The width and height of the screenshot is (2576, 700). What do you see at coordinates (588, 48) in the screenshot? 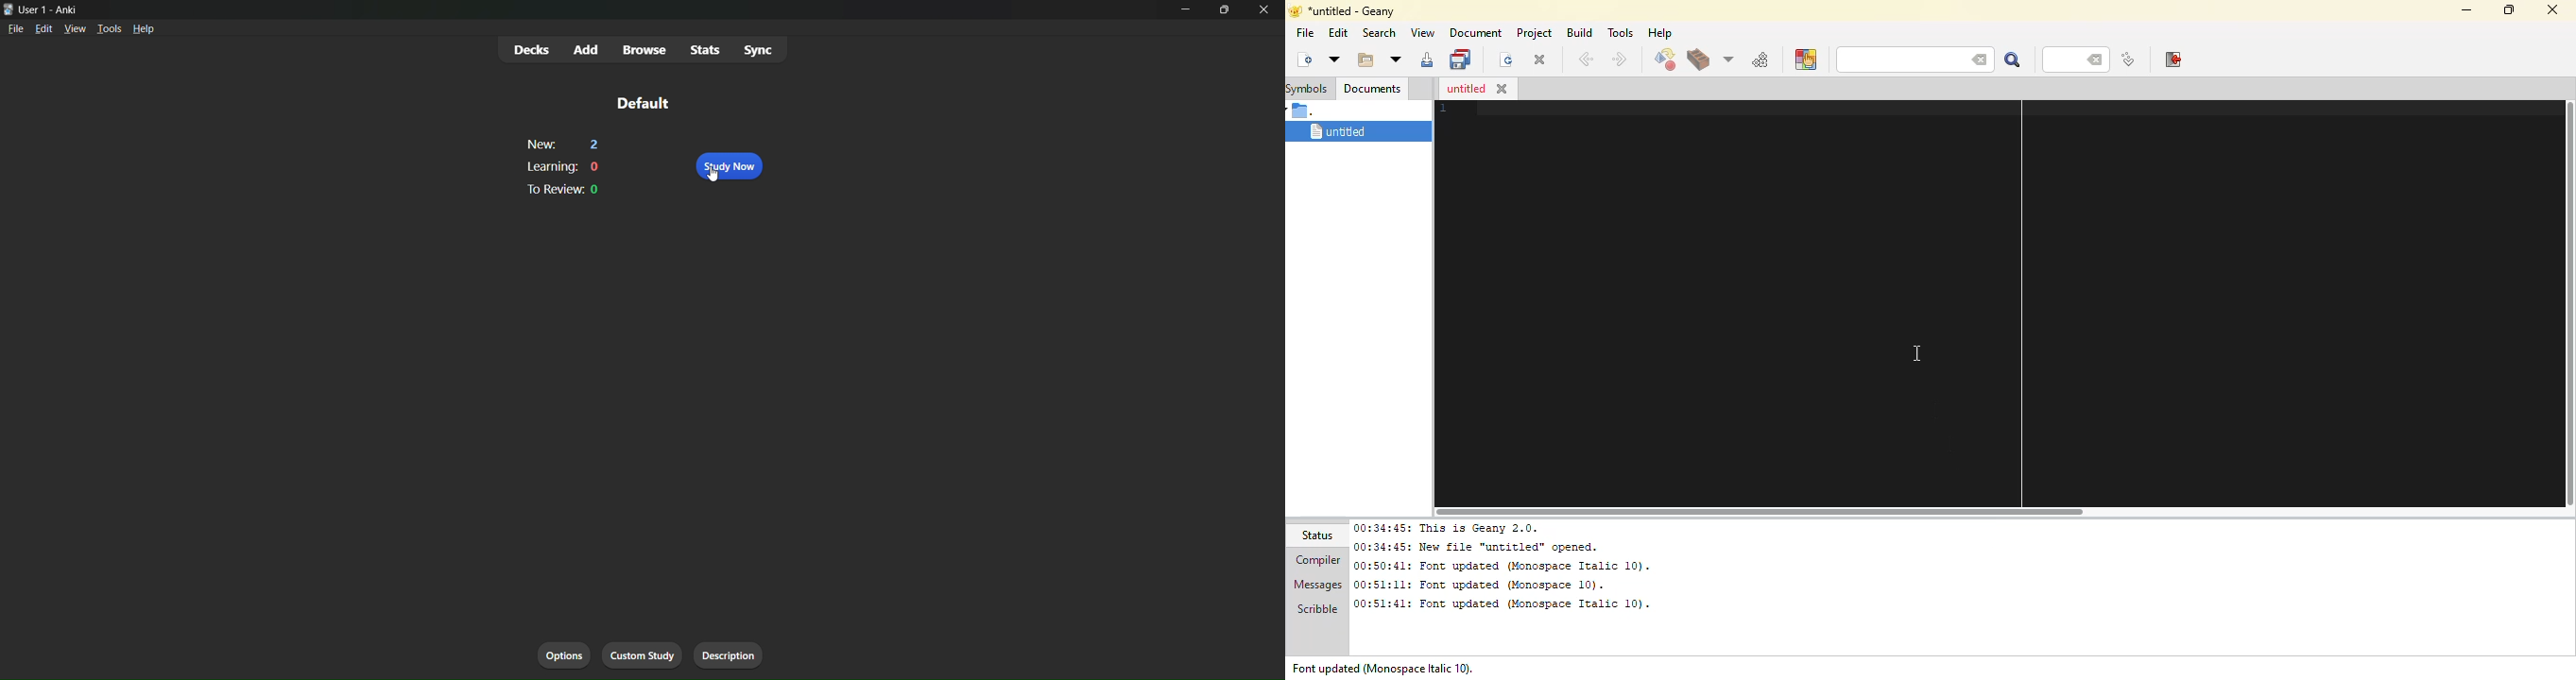
I see `add` at bounding box center [588, 48].